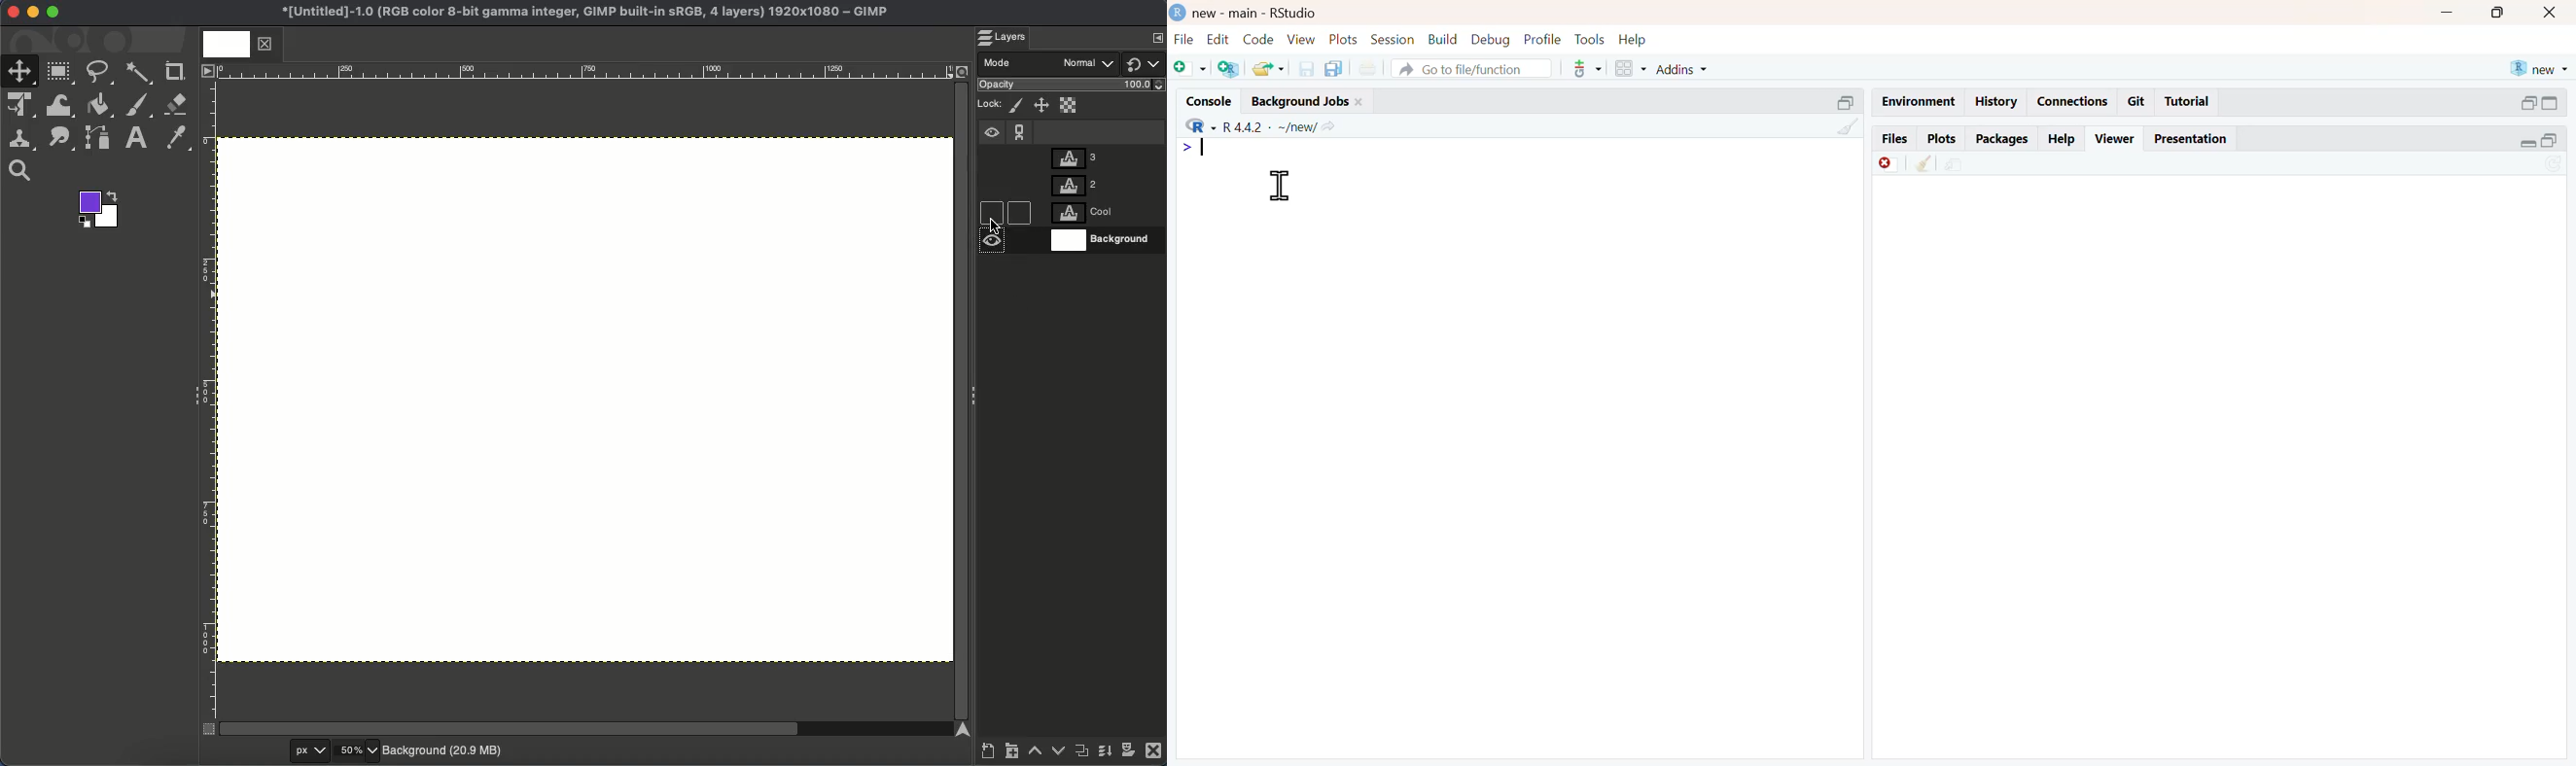 The width and height of the screenshot is (2576, 784). I want to click on history, so click(1998, 101).